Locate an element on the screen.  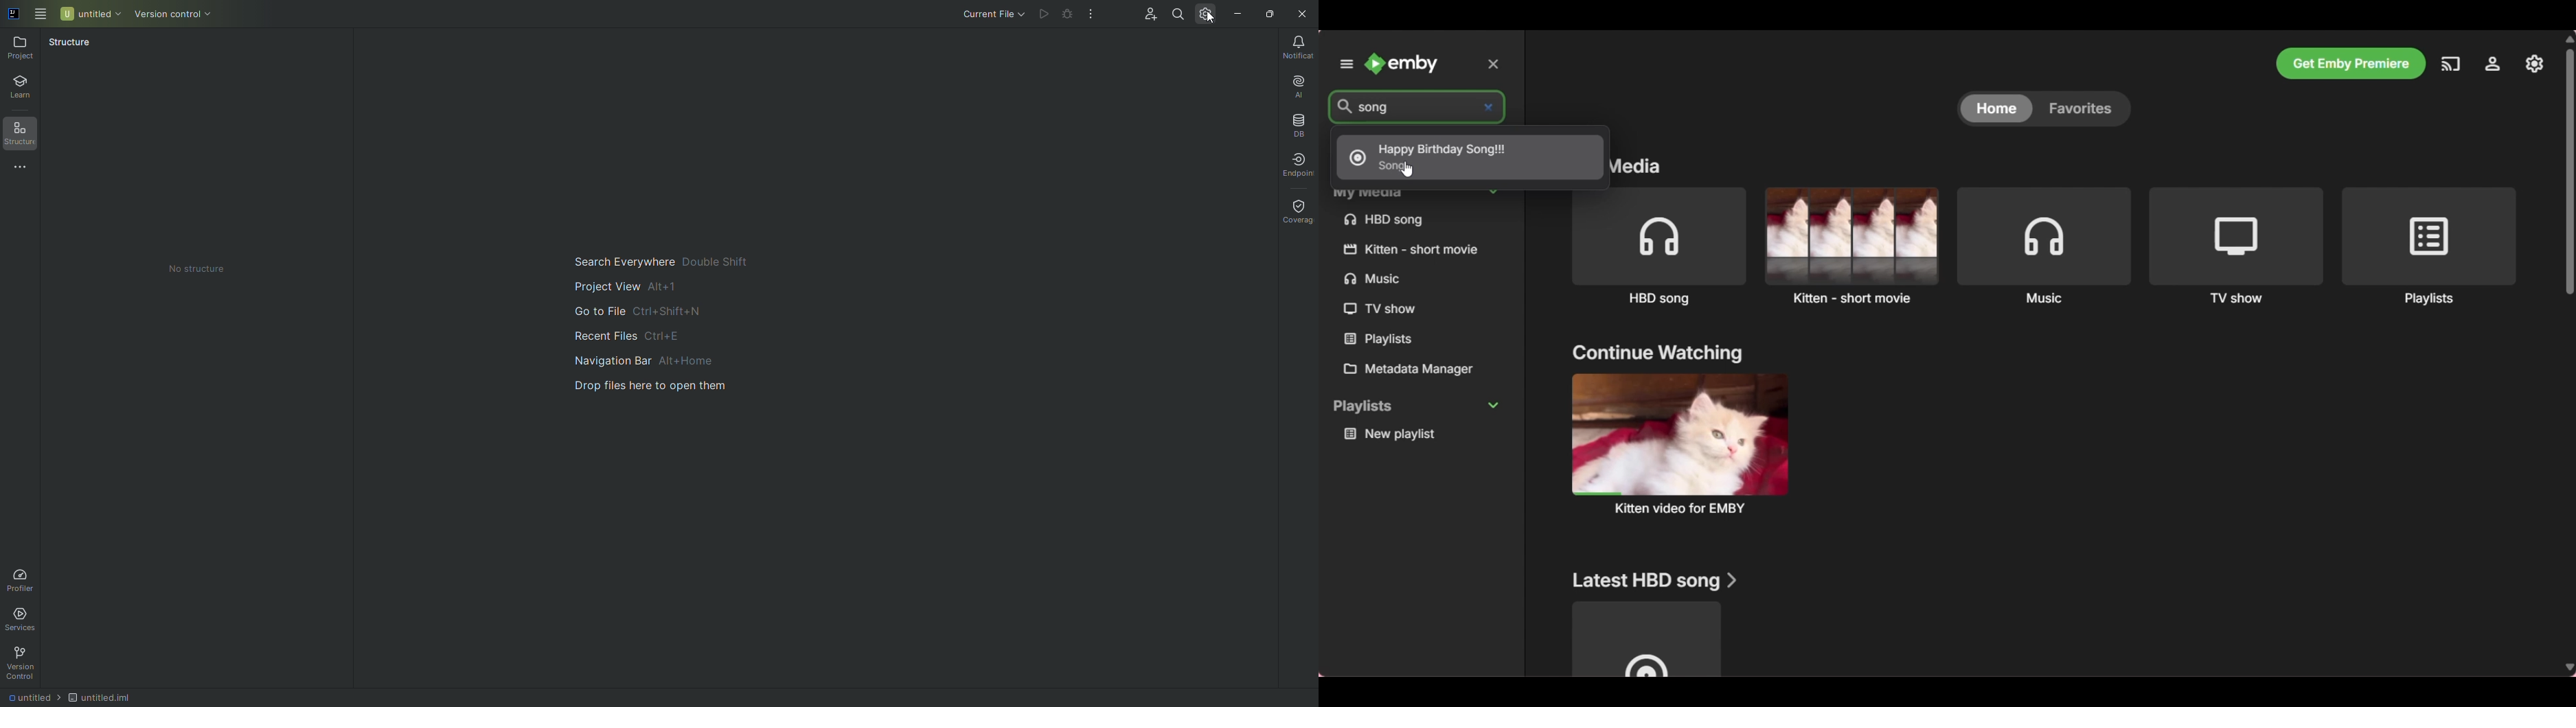
Application logo is located at coordinates (16, 16).